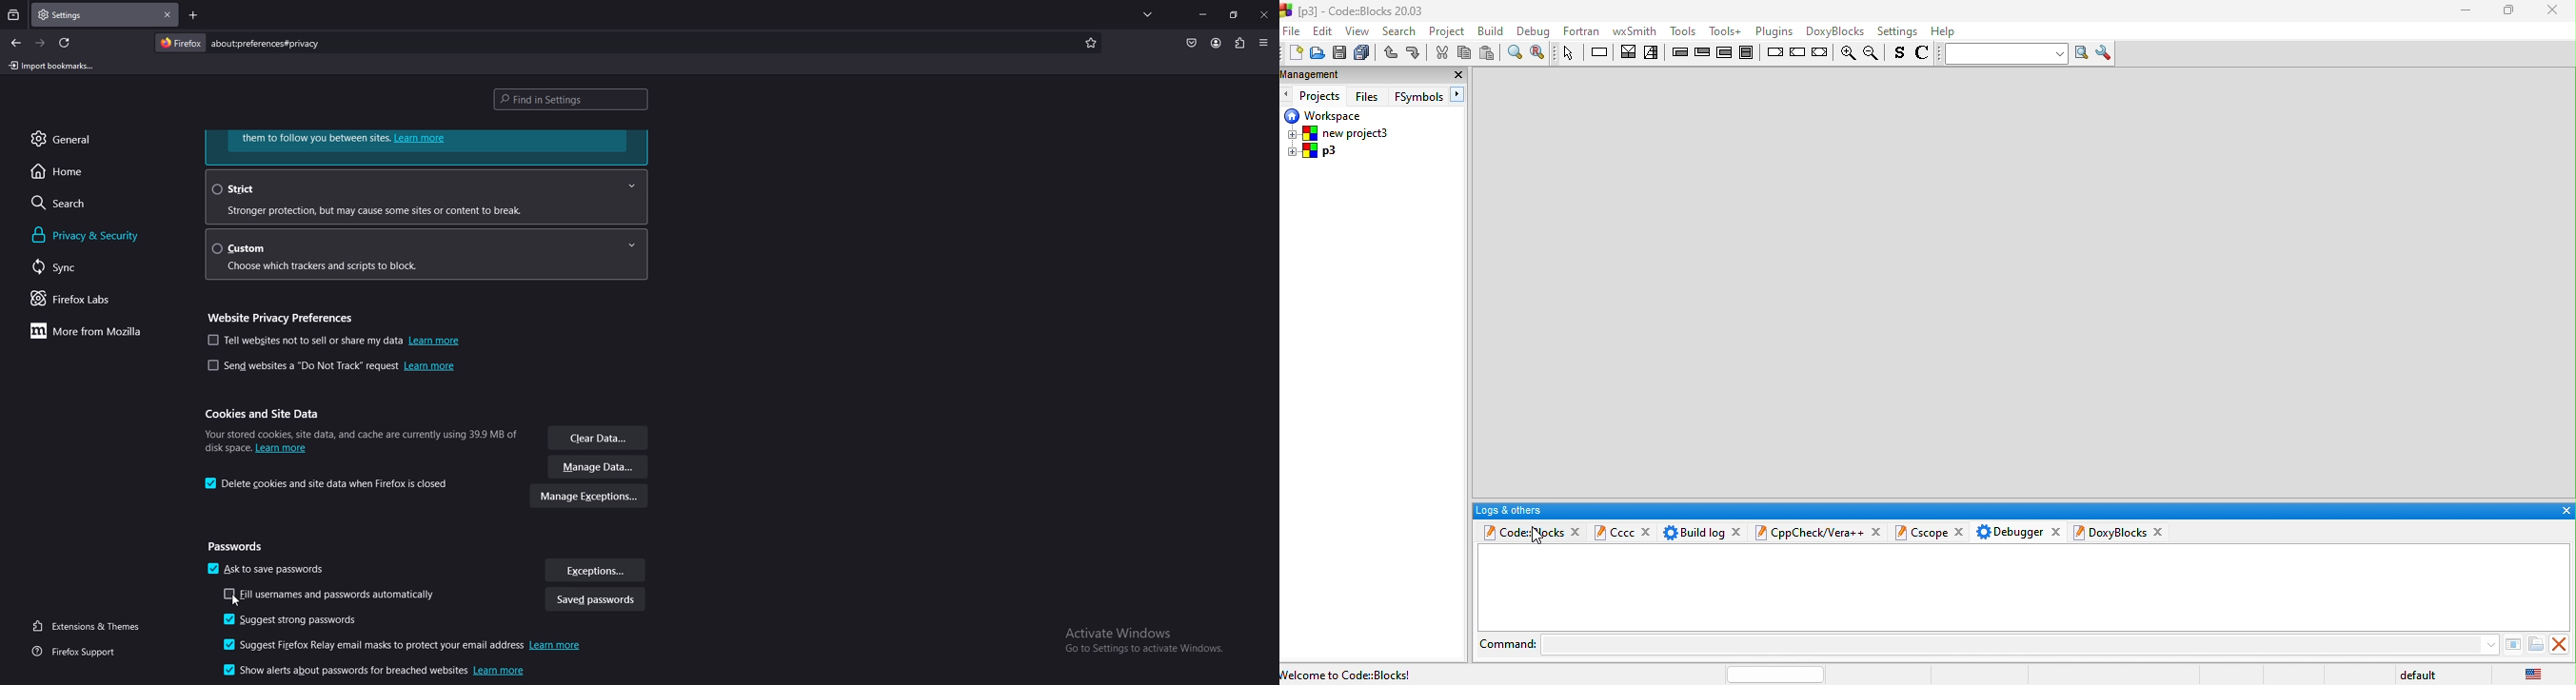 This screenshot has height=700, width=2576. What do you see at coordinates (428, 255) in the screenshot?
I see `custom` at bounding box center [428, 255].